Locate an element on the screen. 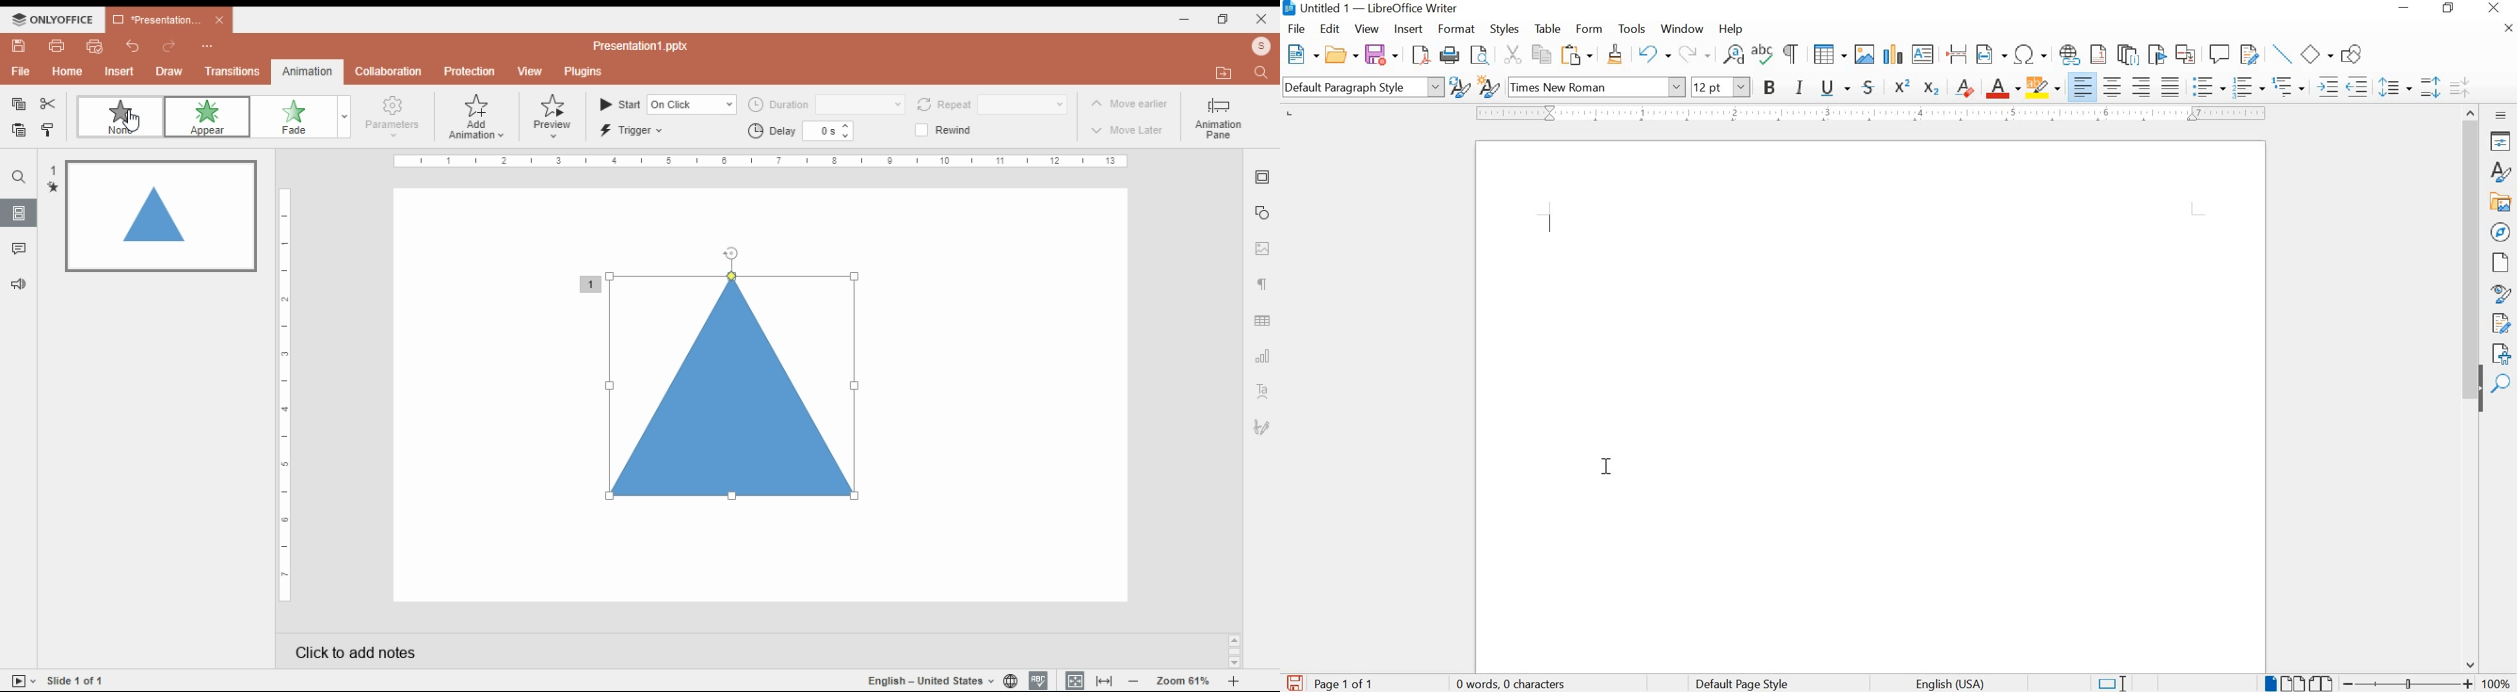 The image size is (2520, 700). language is located at coordinates (926, 679).